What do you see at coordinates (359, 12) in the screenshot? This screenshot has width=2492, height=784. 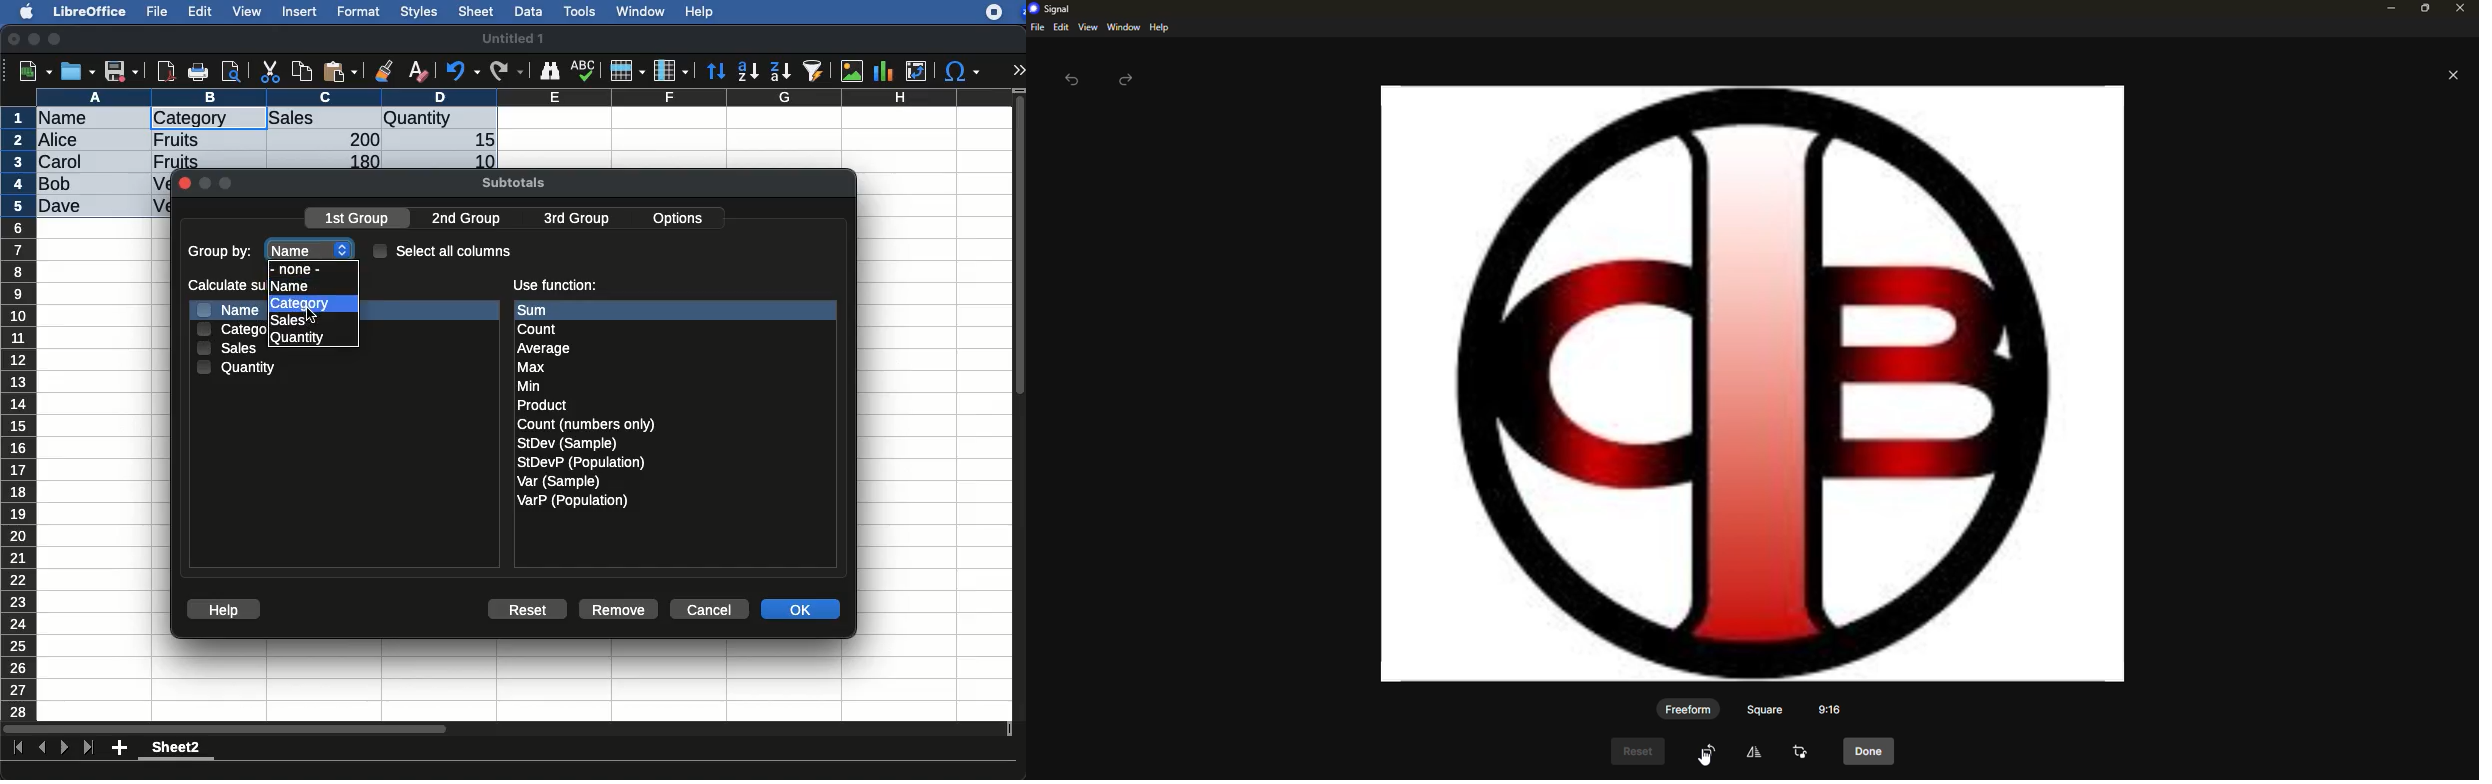 I see `format` at bounding box center [359, 12].